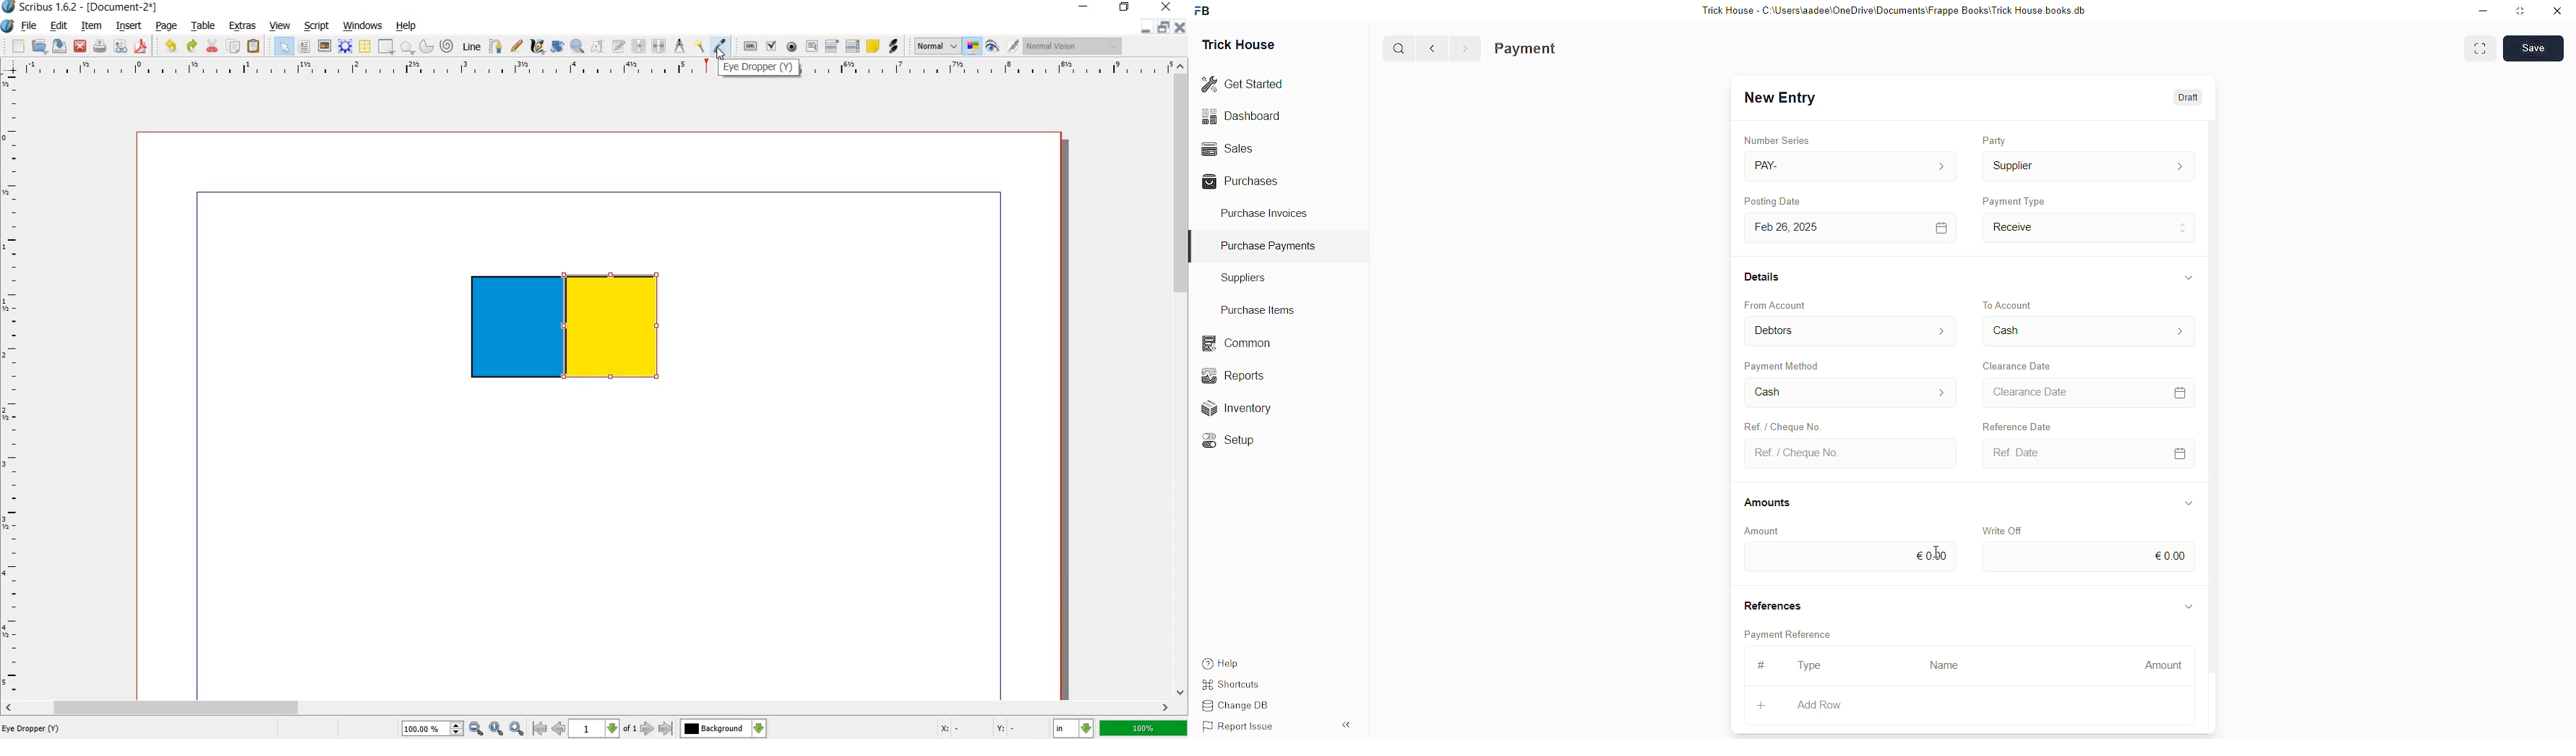  Describe the element at coordinates (385, 47) in the screenshot. I see `shape` at that location.